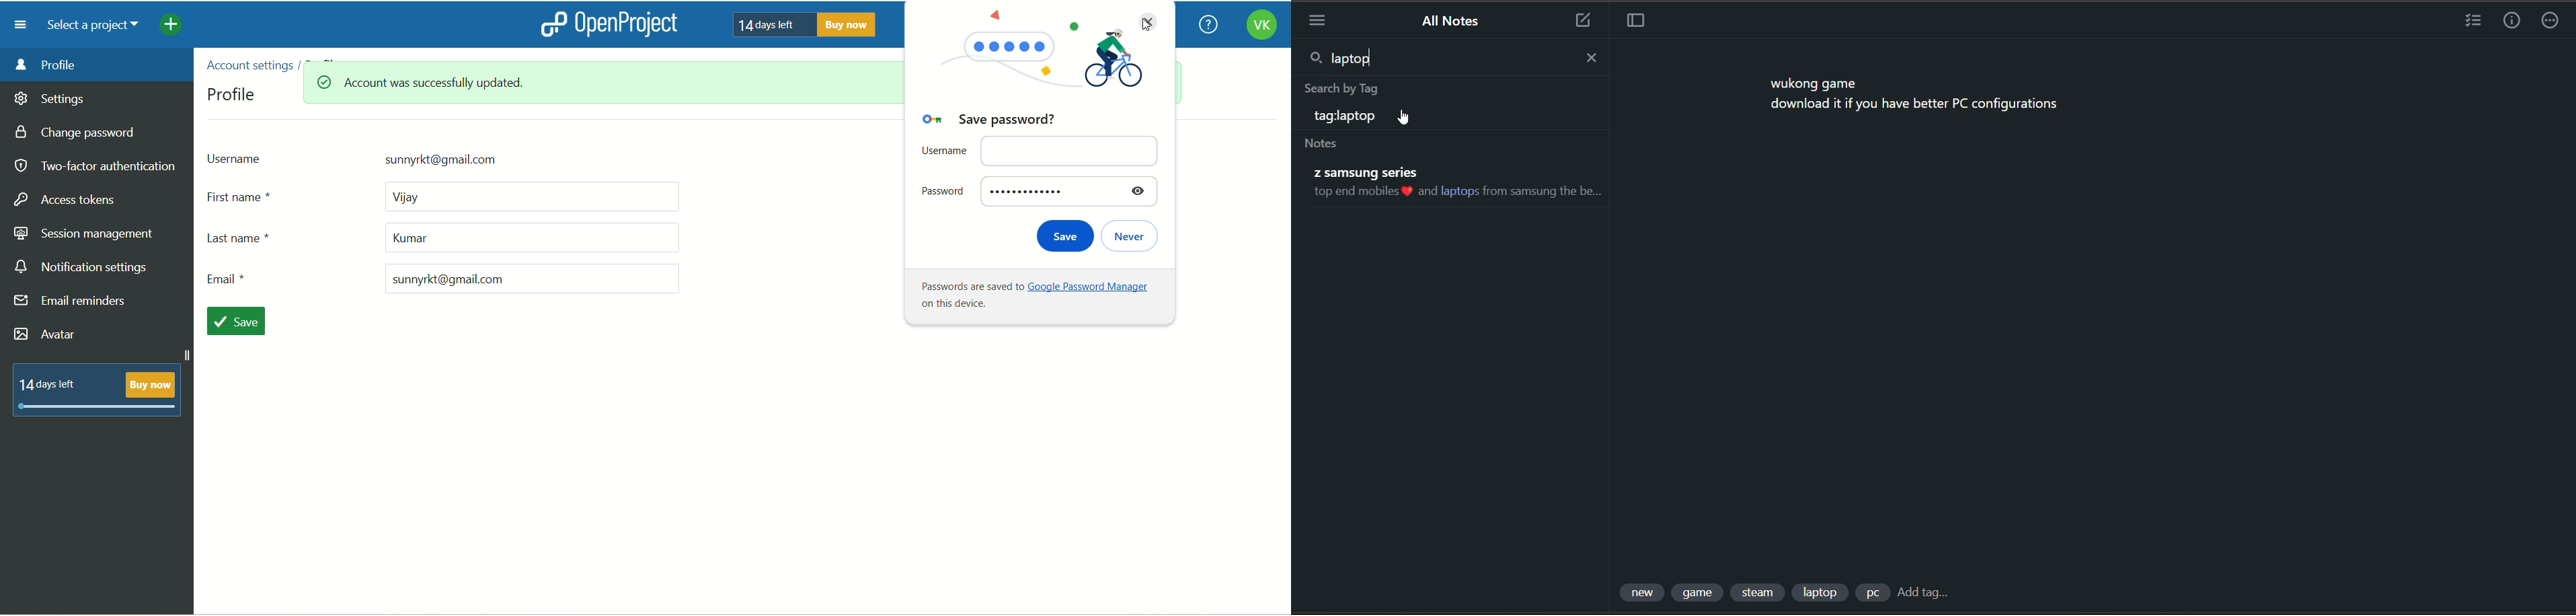 The height and width of the screenshot is (616, 2576). Describe the element at coordinates (1347, 119) in the screenshot. I see `matching tag` at that location.